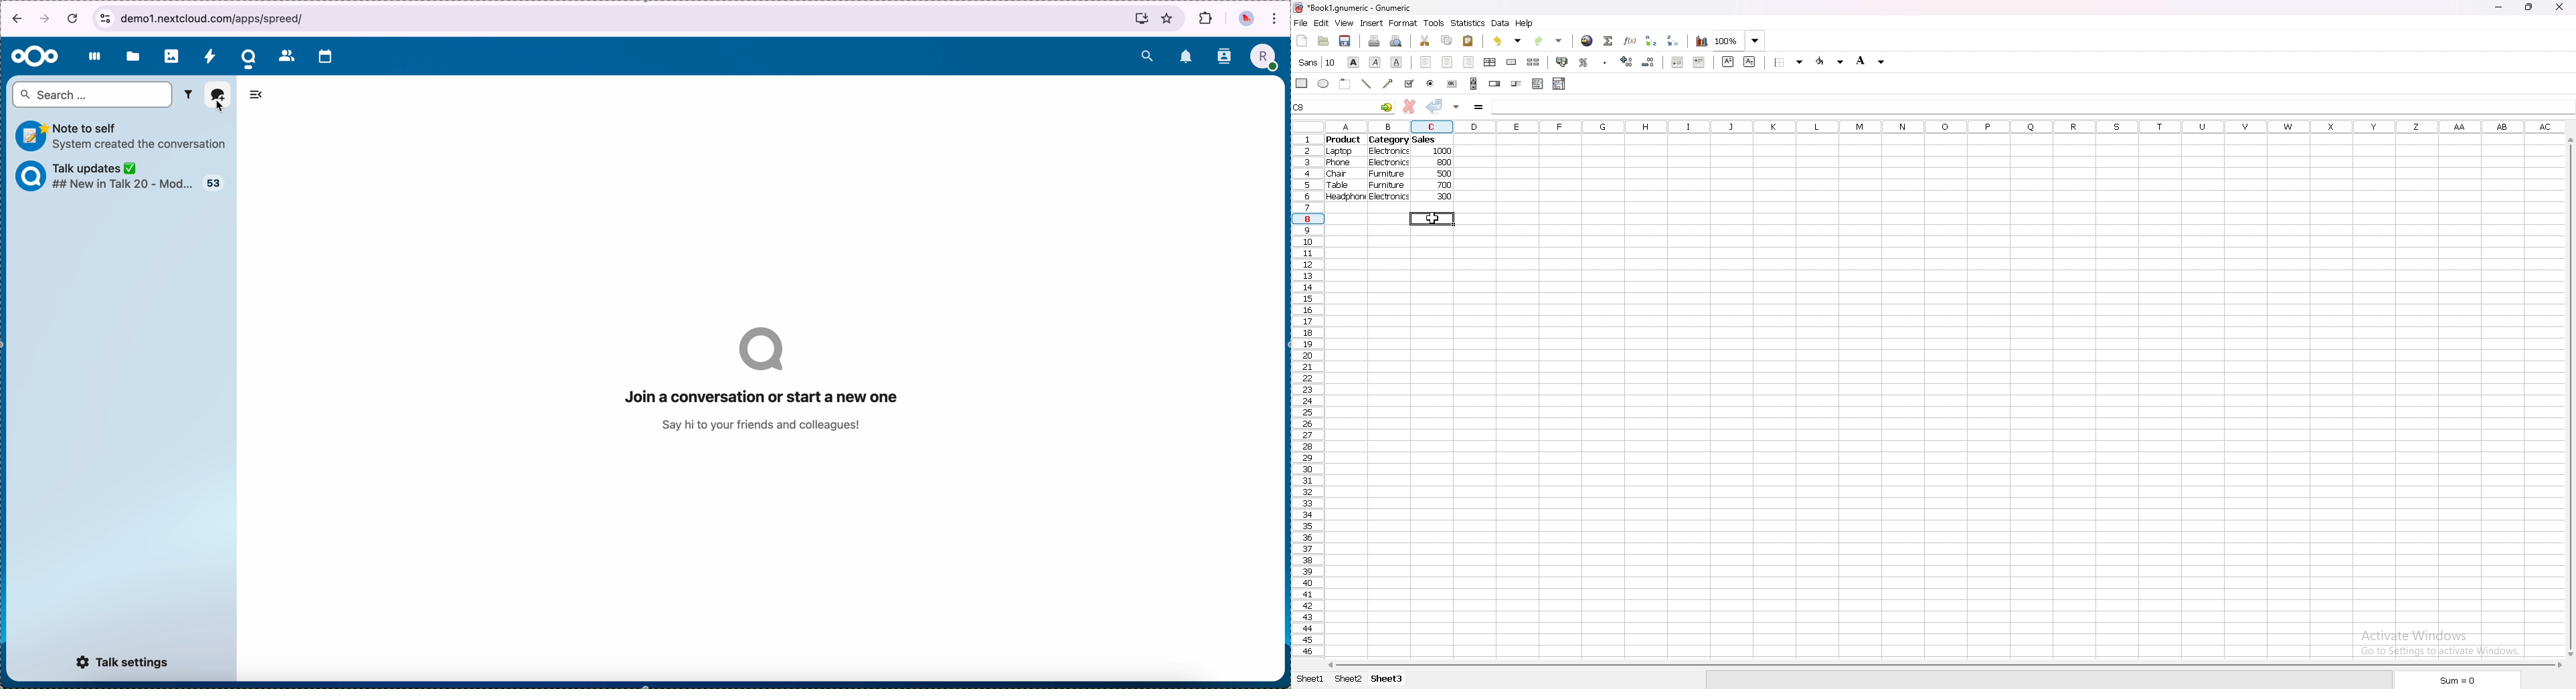  I want to click on 500, so click(1446, 175).